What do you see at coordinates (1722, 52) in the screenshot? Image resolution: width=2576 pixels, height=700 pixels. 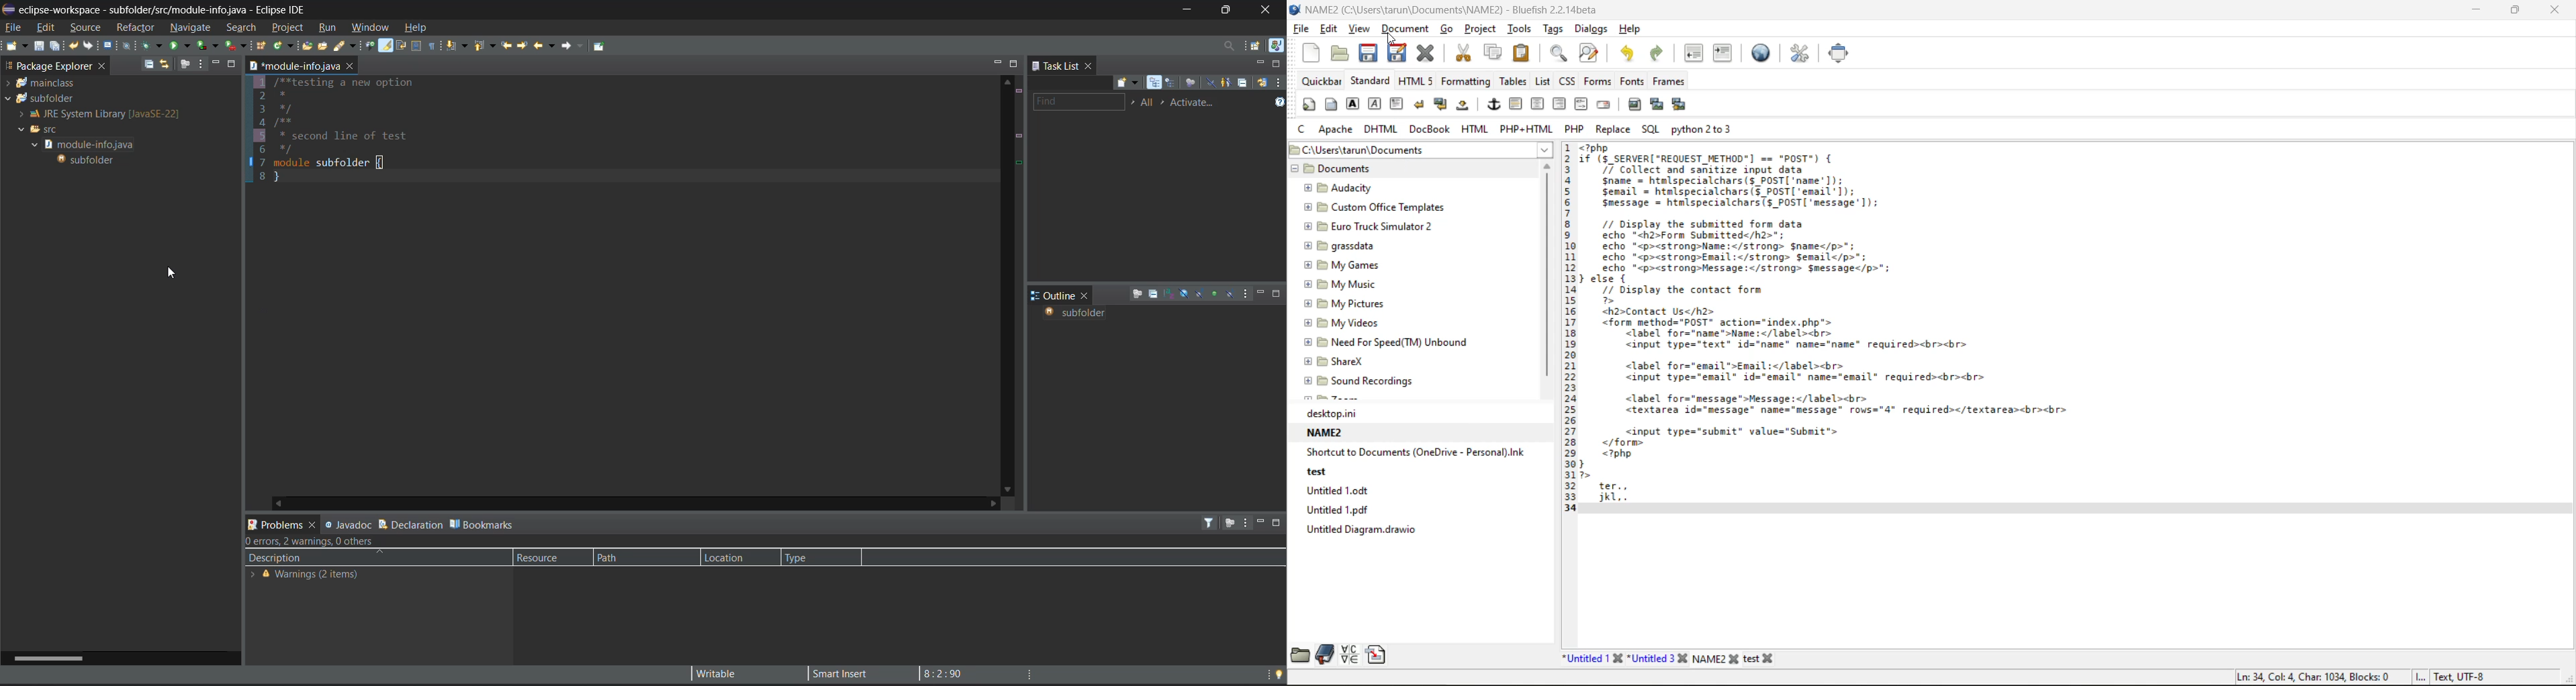 I see `indent` at bounding box center [1722, 52].